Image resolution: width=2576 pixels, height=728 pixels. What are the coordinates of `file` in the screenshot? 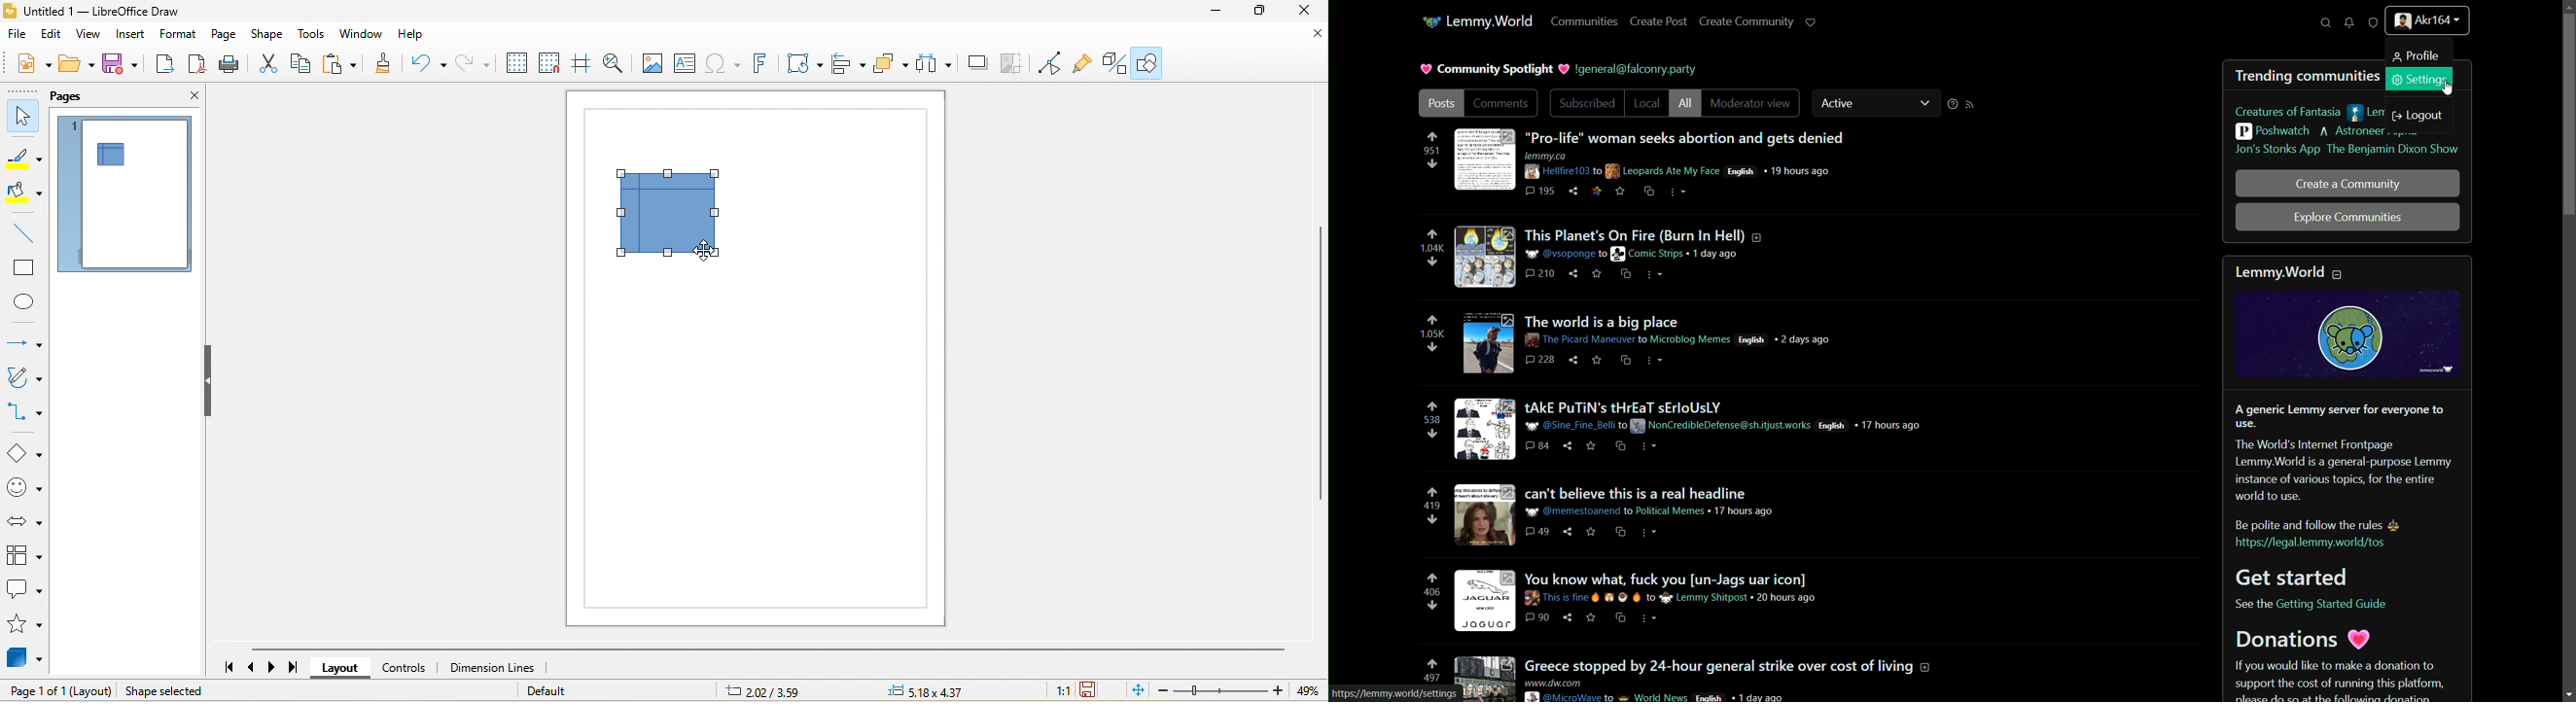 It's located at (19, 36).